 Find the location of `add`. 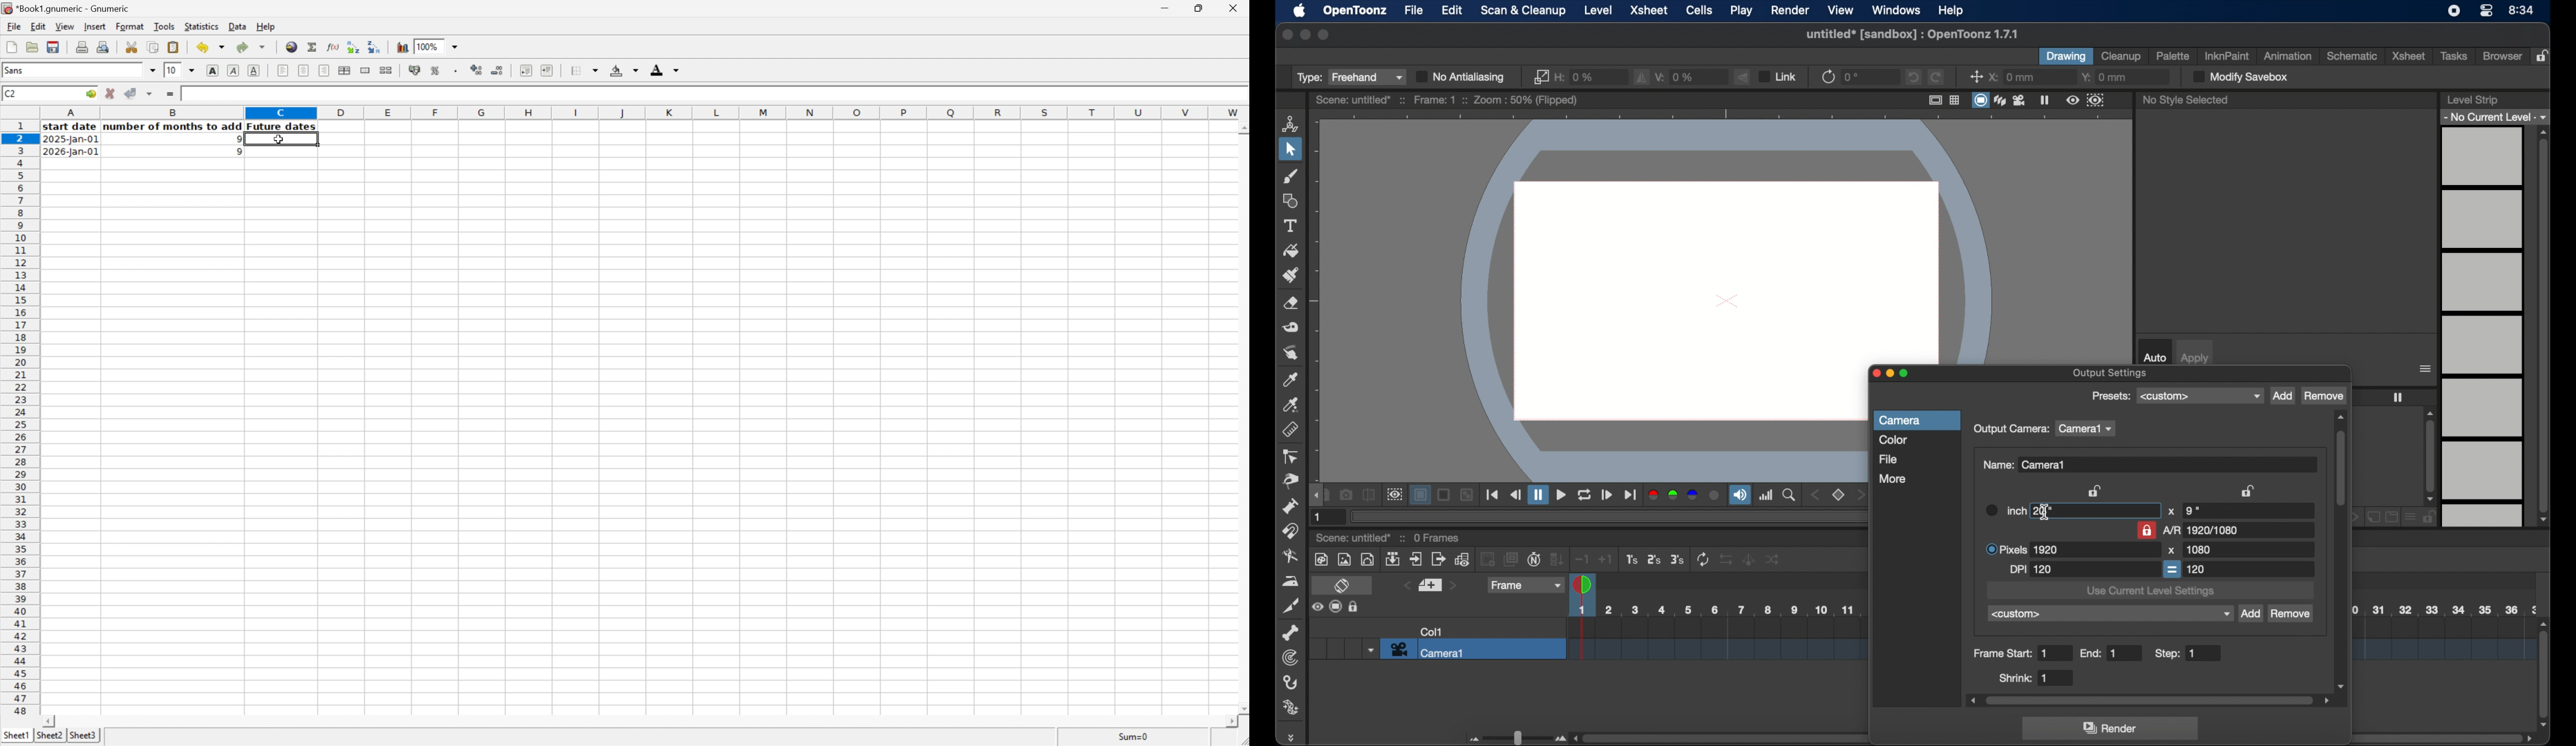

add is located at coordinates (2250, 614).